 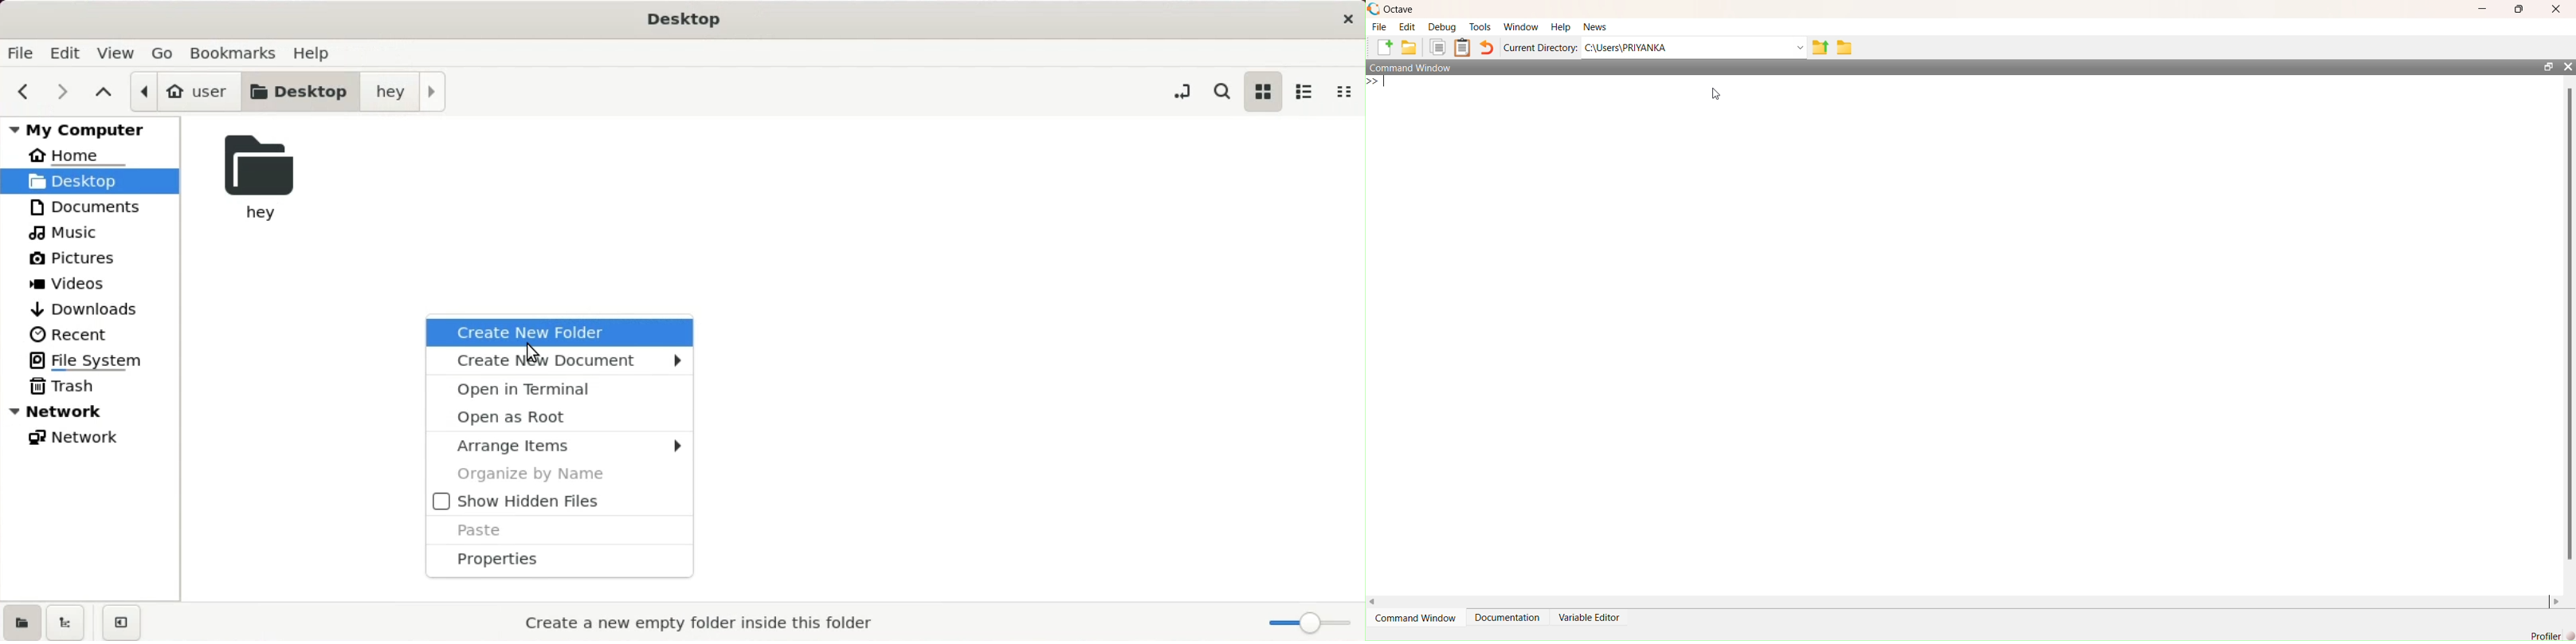 I want to click on news, so click(x=1596, y=27).